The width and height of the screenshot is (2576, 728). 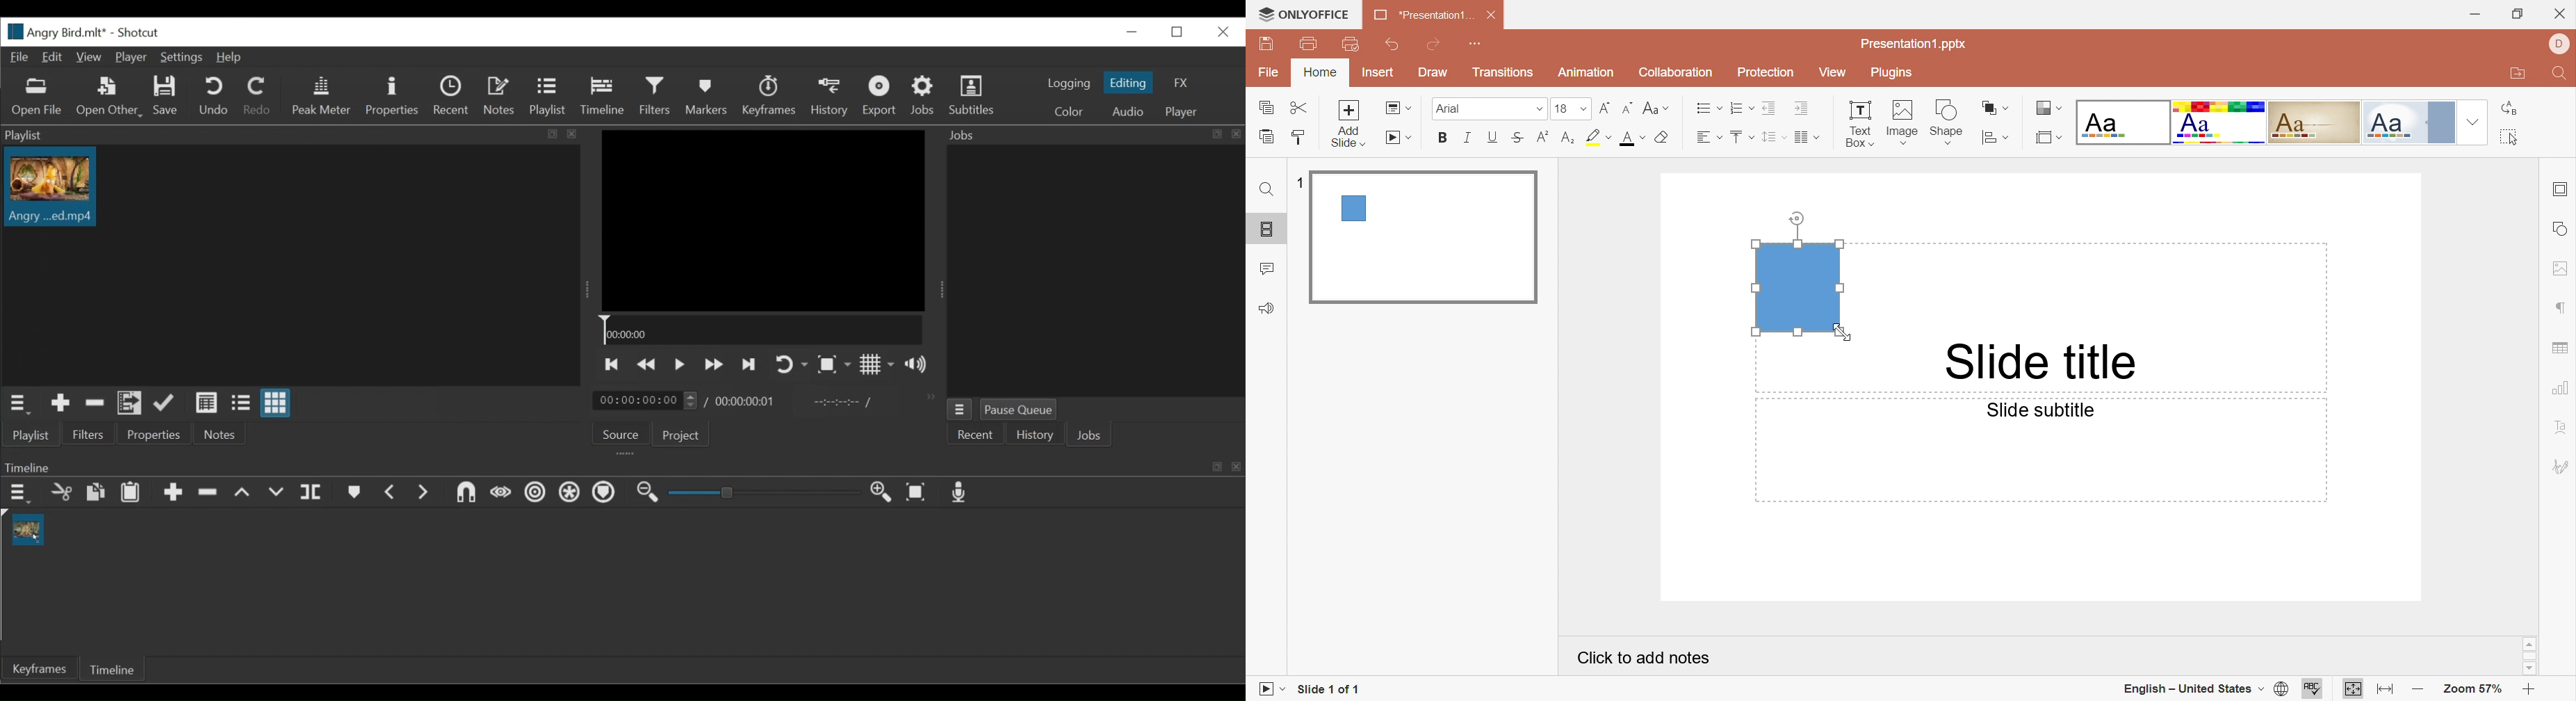 What do you see at coordinates (154, 434) in the screenshot?
I see `Properties` at bounding box center [154, 434].